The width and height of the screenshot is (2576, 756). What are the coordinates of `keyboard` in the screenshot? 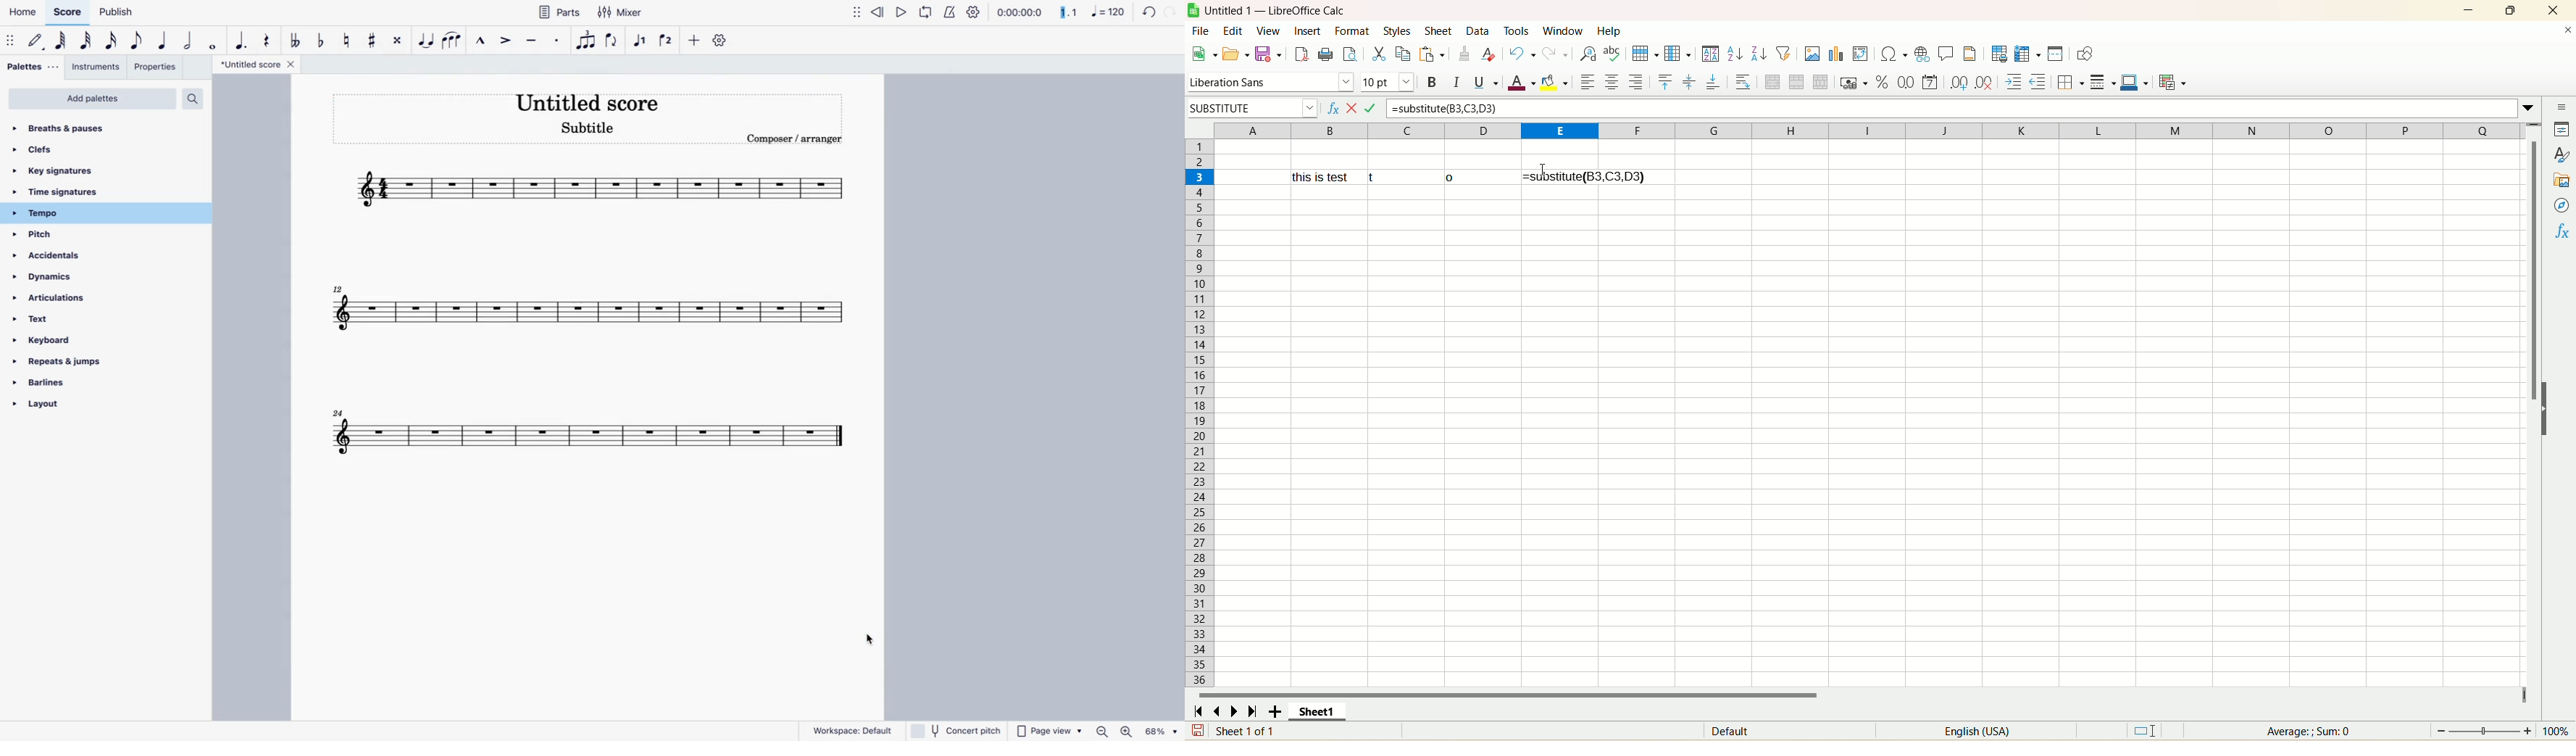 It's located at (57, 342).